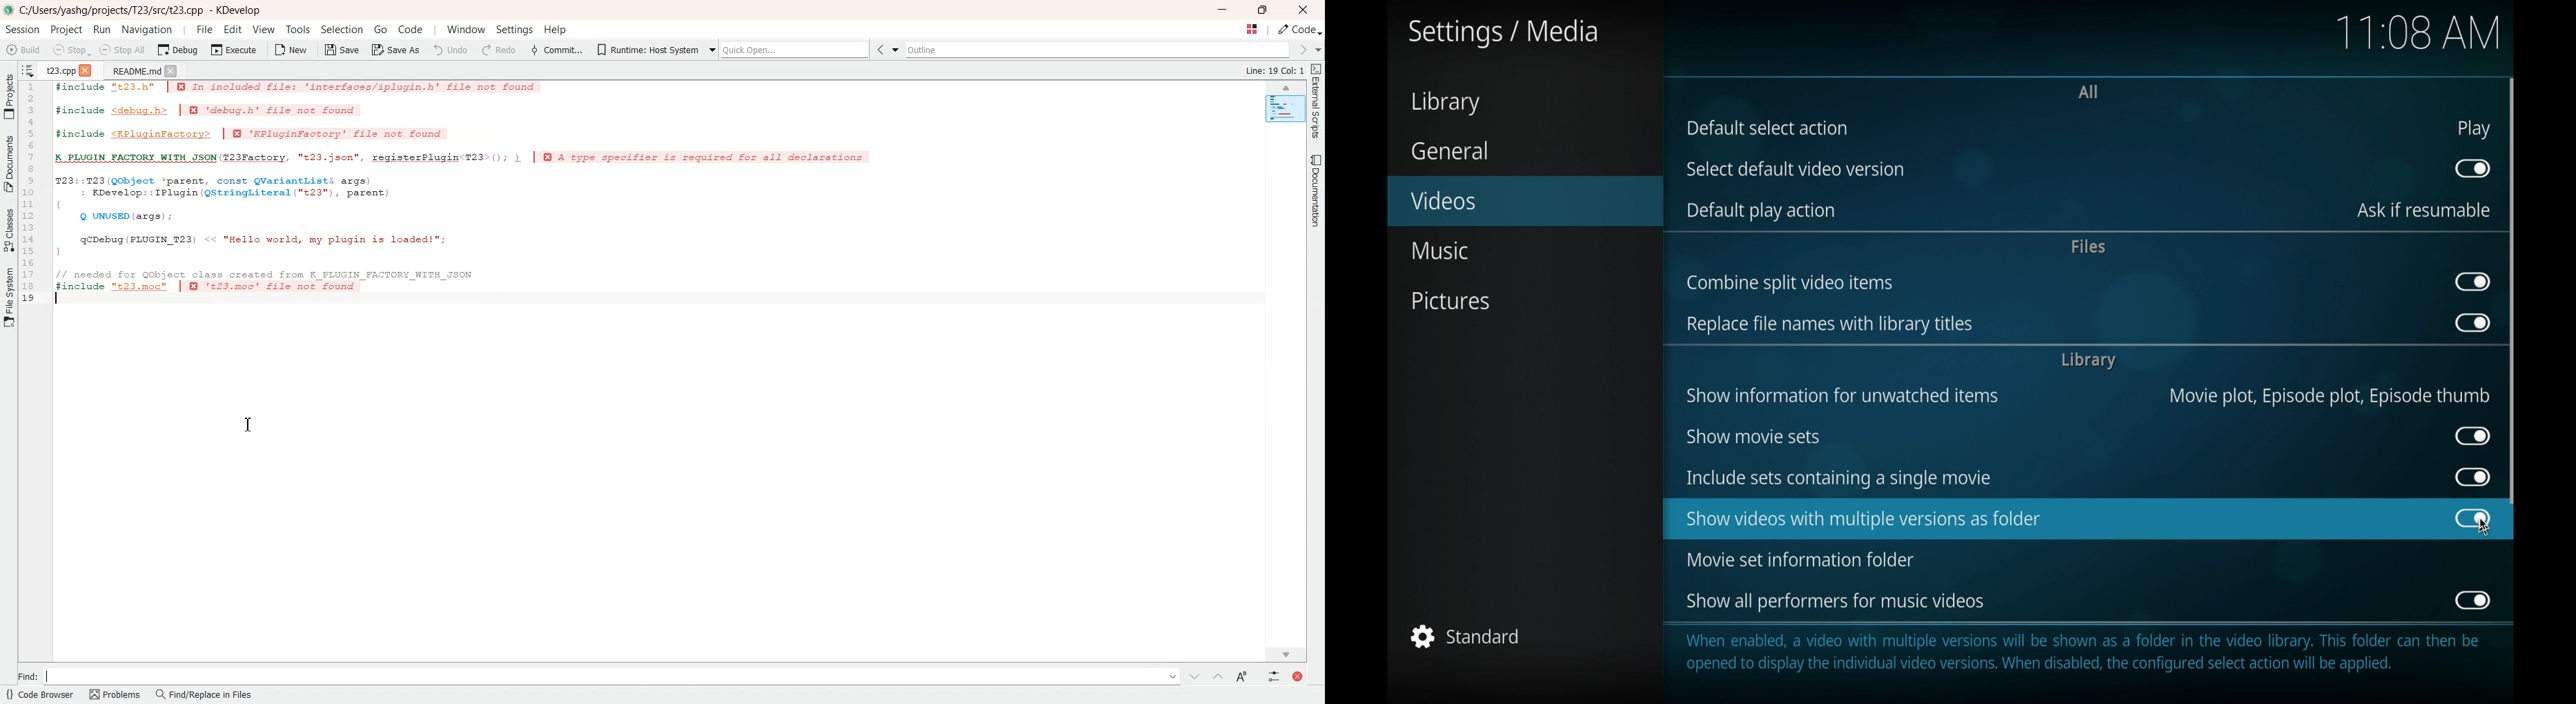 The width and height of the screenshot is (2576, 728). What do you see at coordinates (1763, 213) in the screenshot?
I see `default play action` at bounding box center [1763, 213].